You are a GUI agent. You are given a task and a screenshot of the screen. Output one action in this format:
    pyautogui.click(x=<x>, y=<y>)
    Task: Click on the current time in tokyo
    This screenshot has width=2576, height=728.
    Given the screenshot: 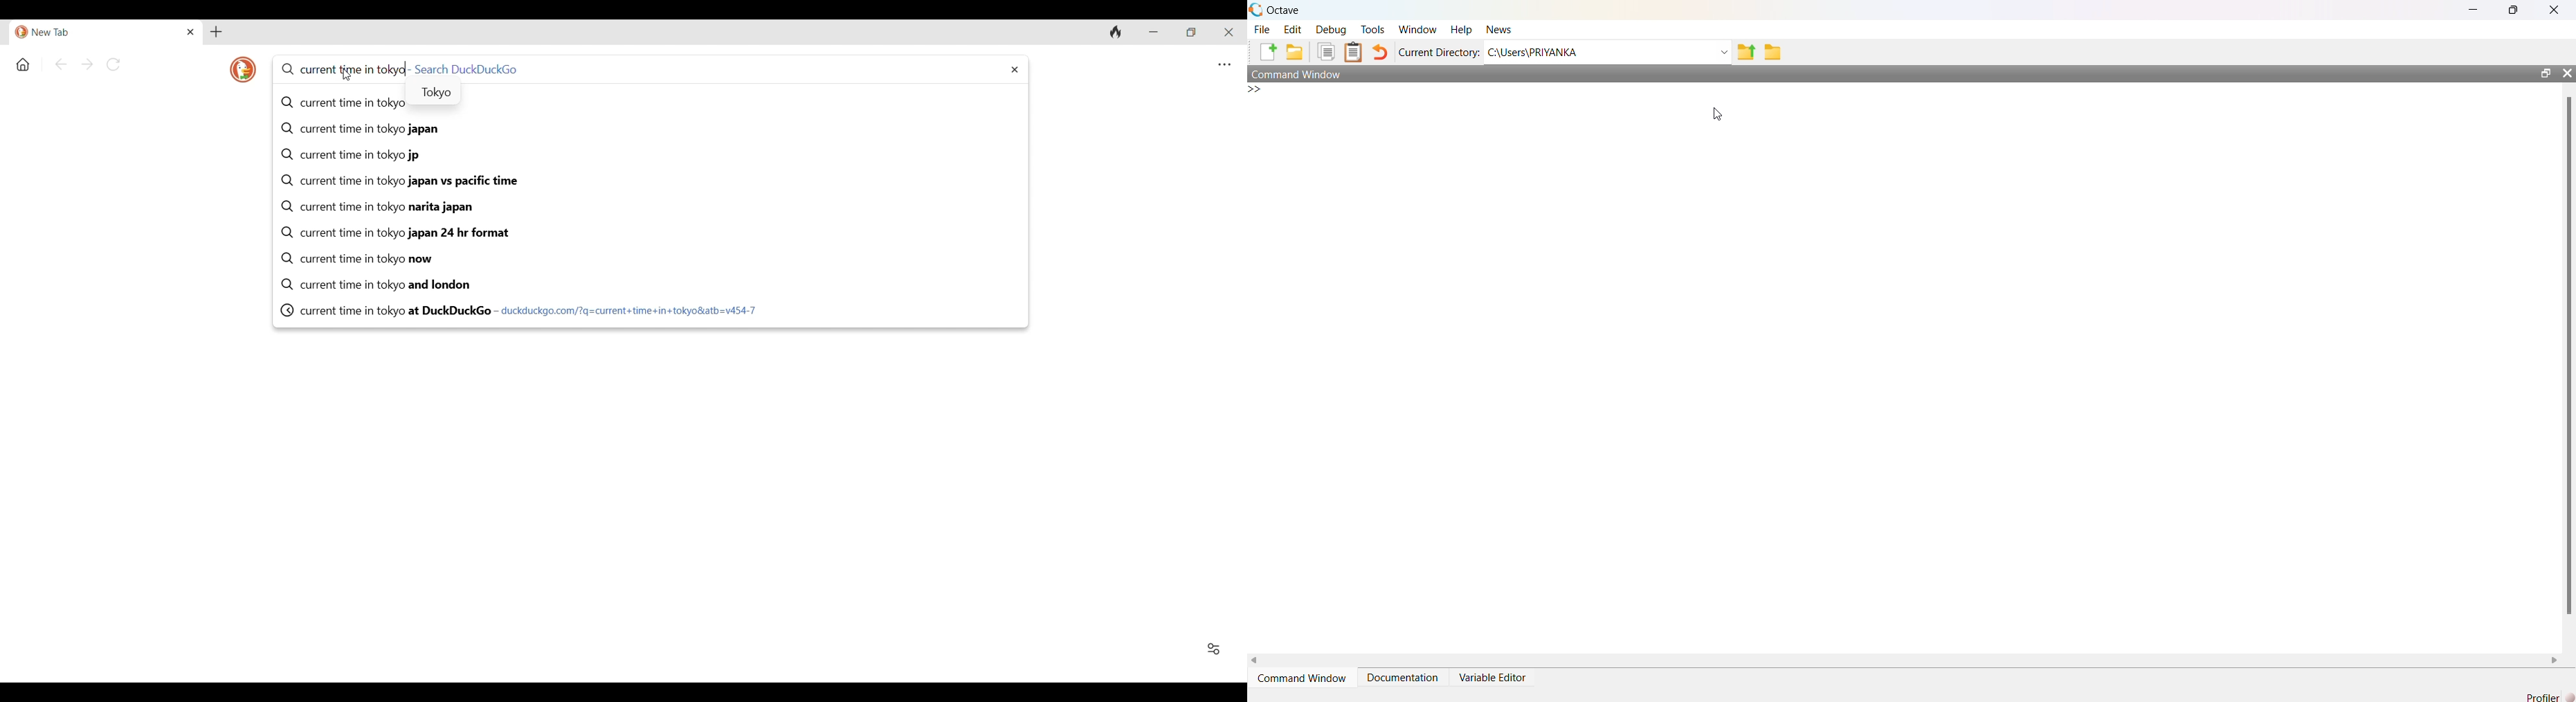 What is the action you would take?
    pyautogui.click(x=344, y=103)
    